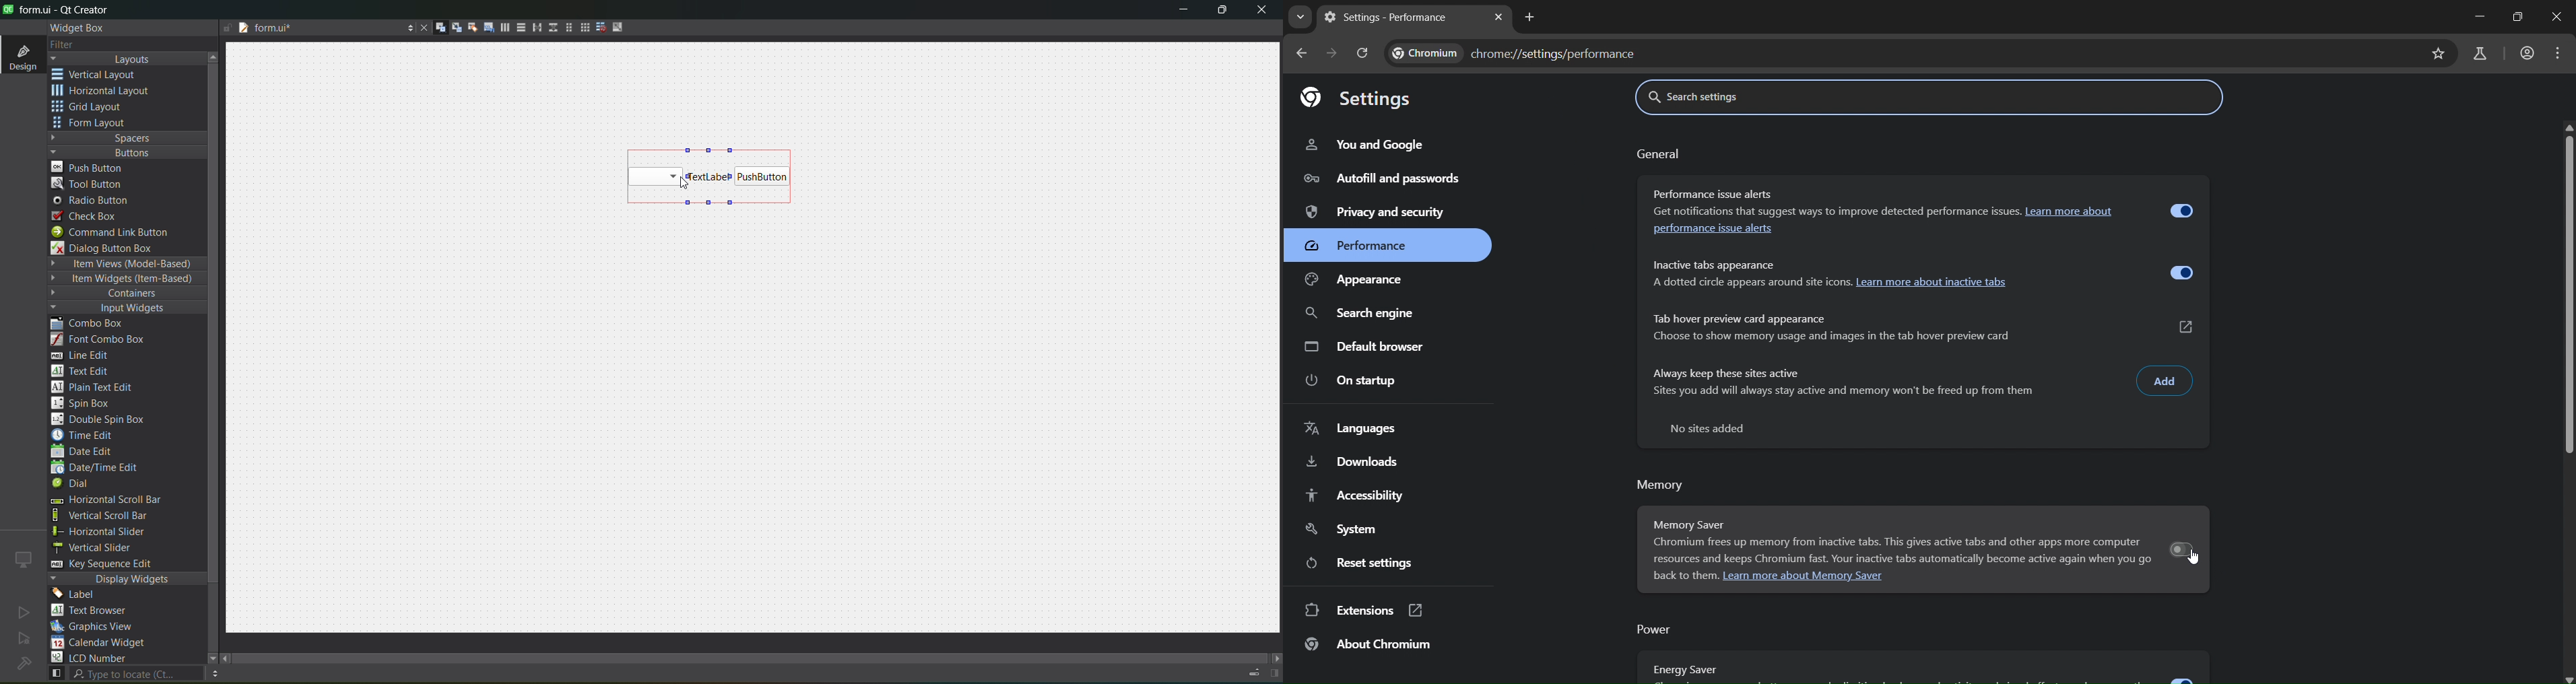 This screenshot has height=700, width=2576. I want to click on horizontal, so click(104, 93).